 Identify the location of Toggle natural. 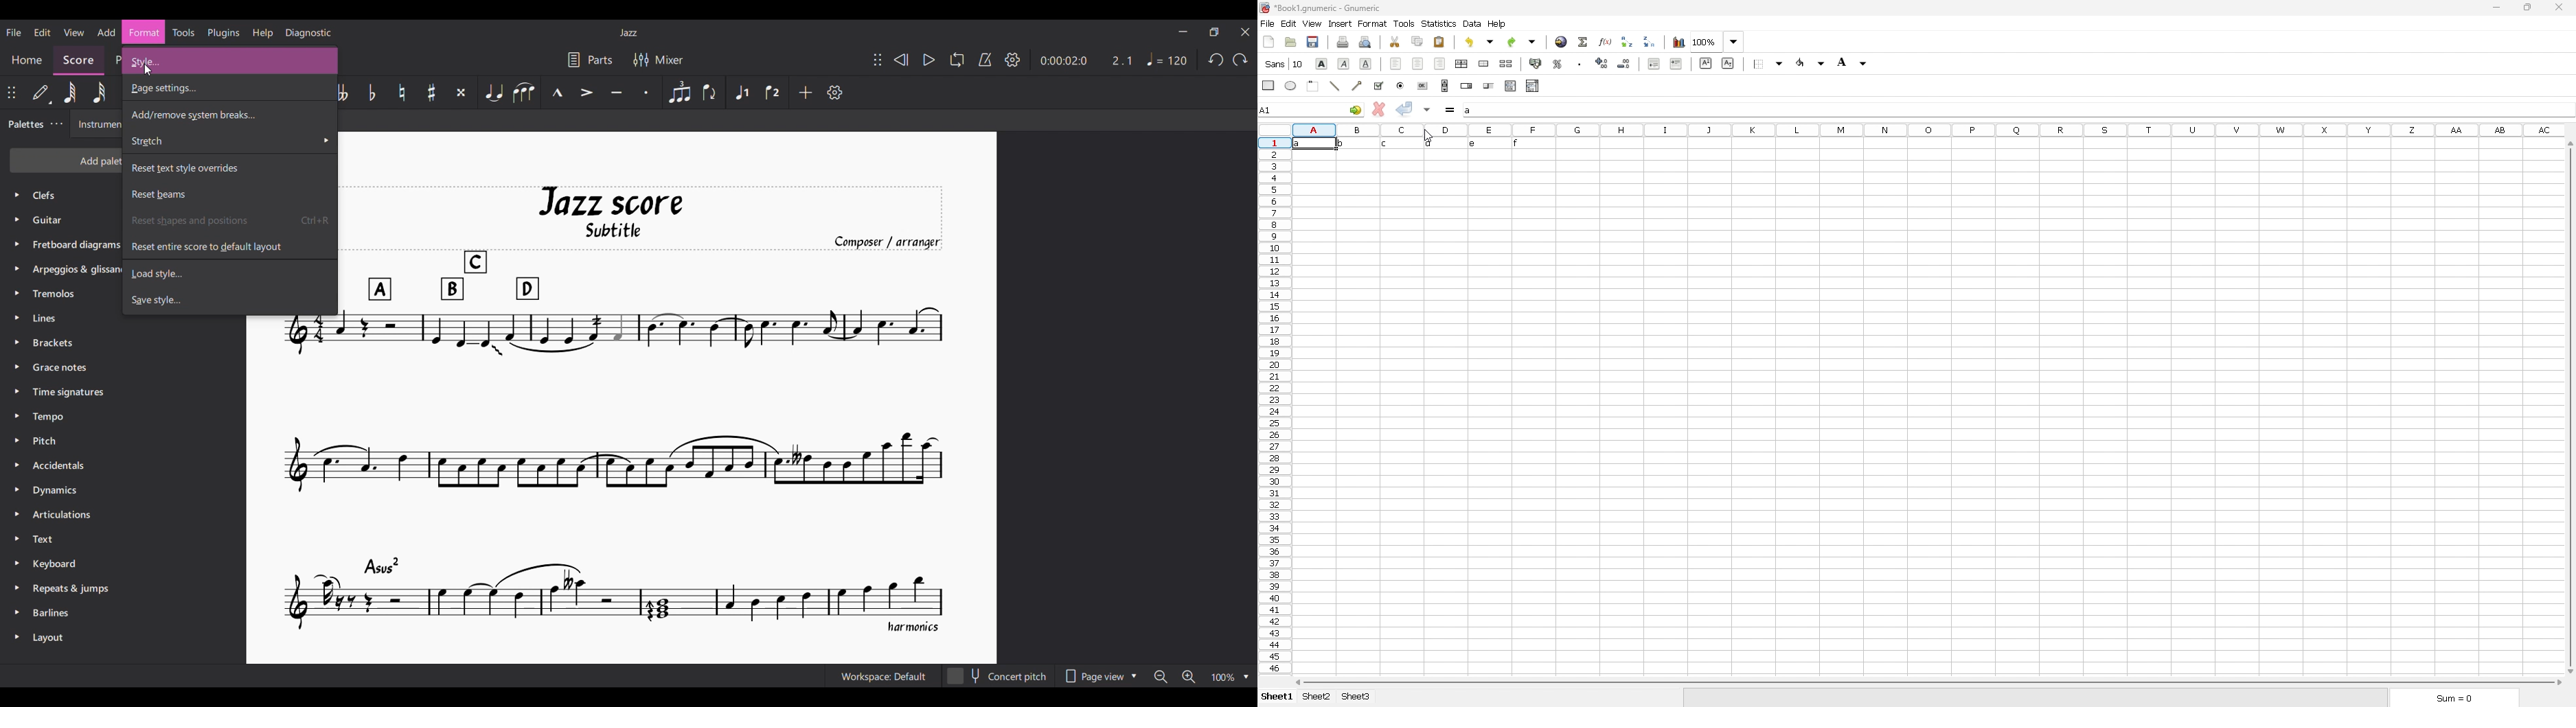
(402, 92).